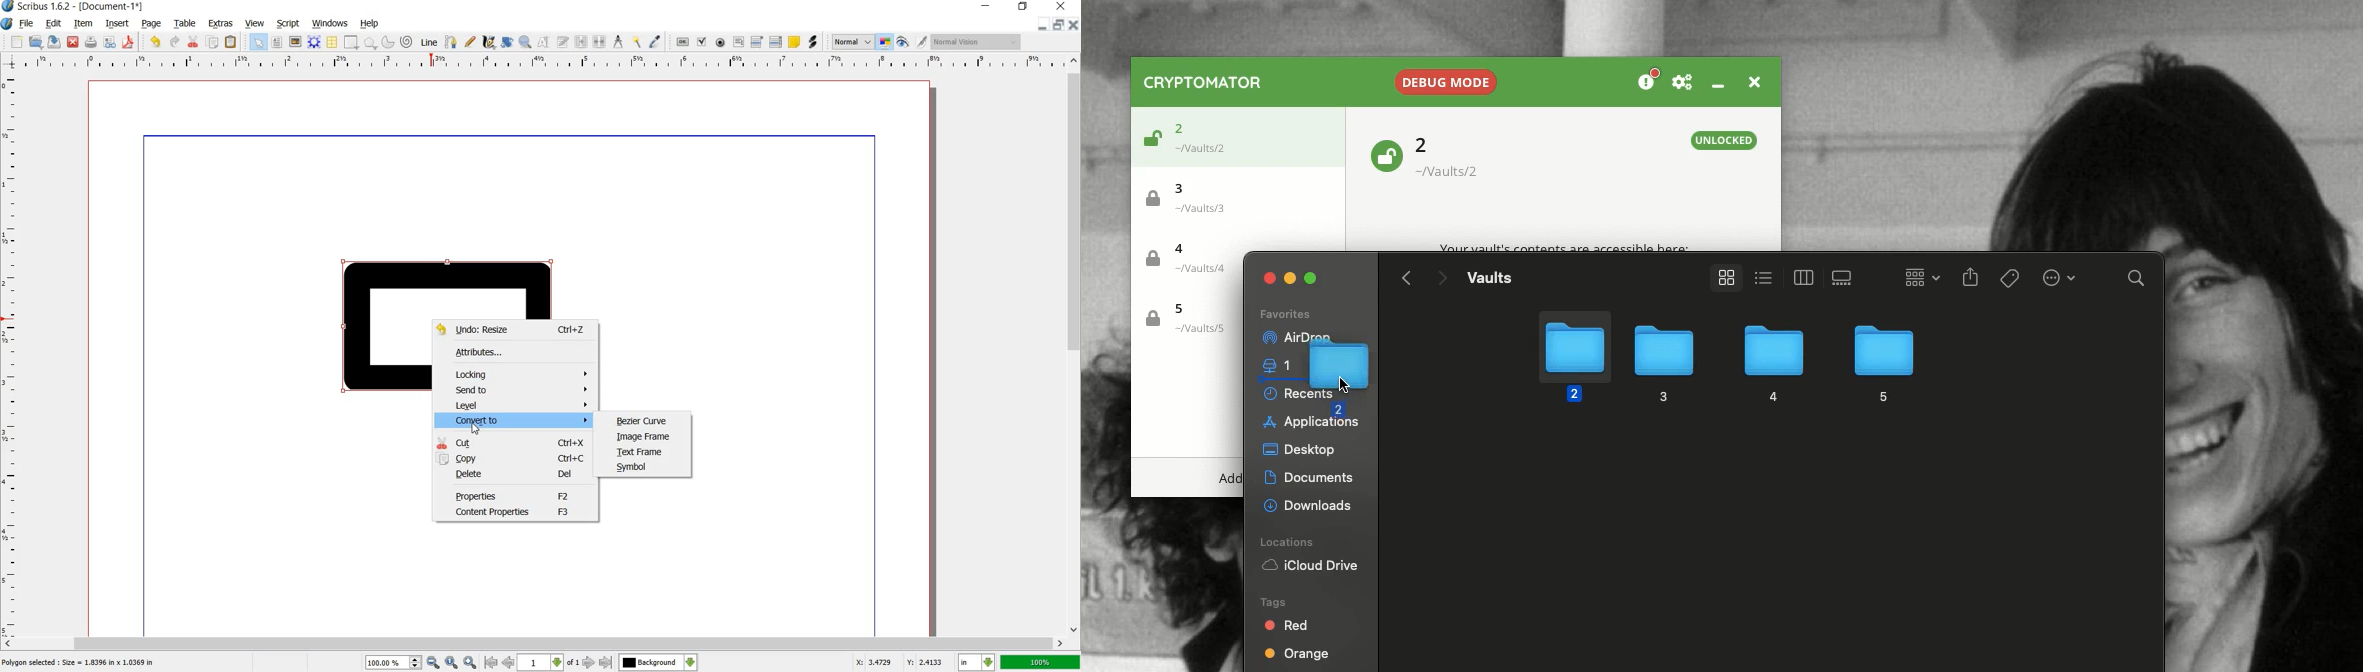 Image resolution: width=2380 pixels, height=672 pixels. What do you see at coordinates (491, 662) in the screenshot?
I see `go to antepenultimate page` at bounding box center [491, 662].